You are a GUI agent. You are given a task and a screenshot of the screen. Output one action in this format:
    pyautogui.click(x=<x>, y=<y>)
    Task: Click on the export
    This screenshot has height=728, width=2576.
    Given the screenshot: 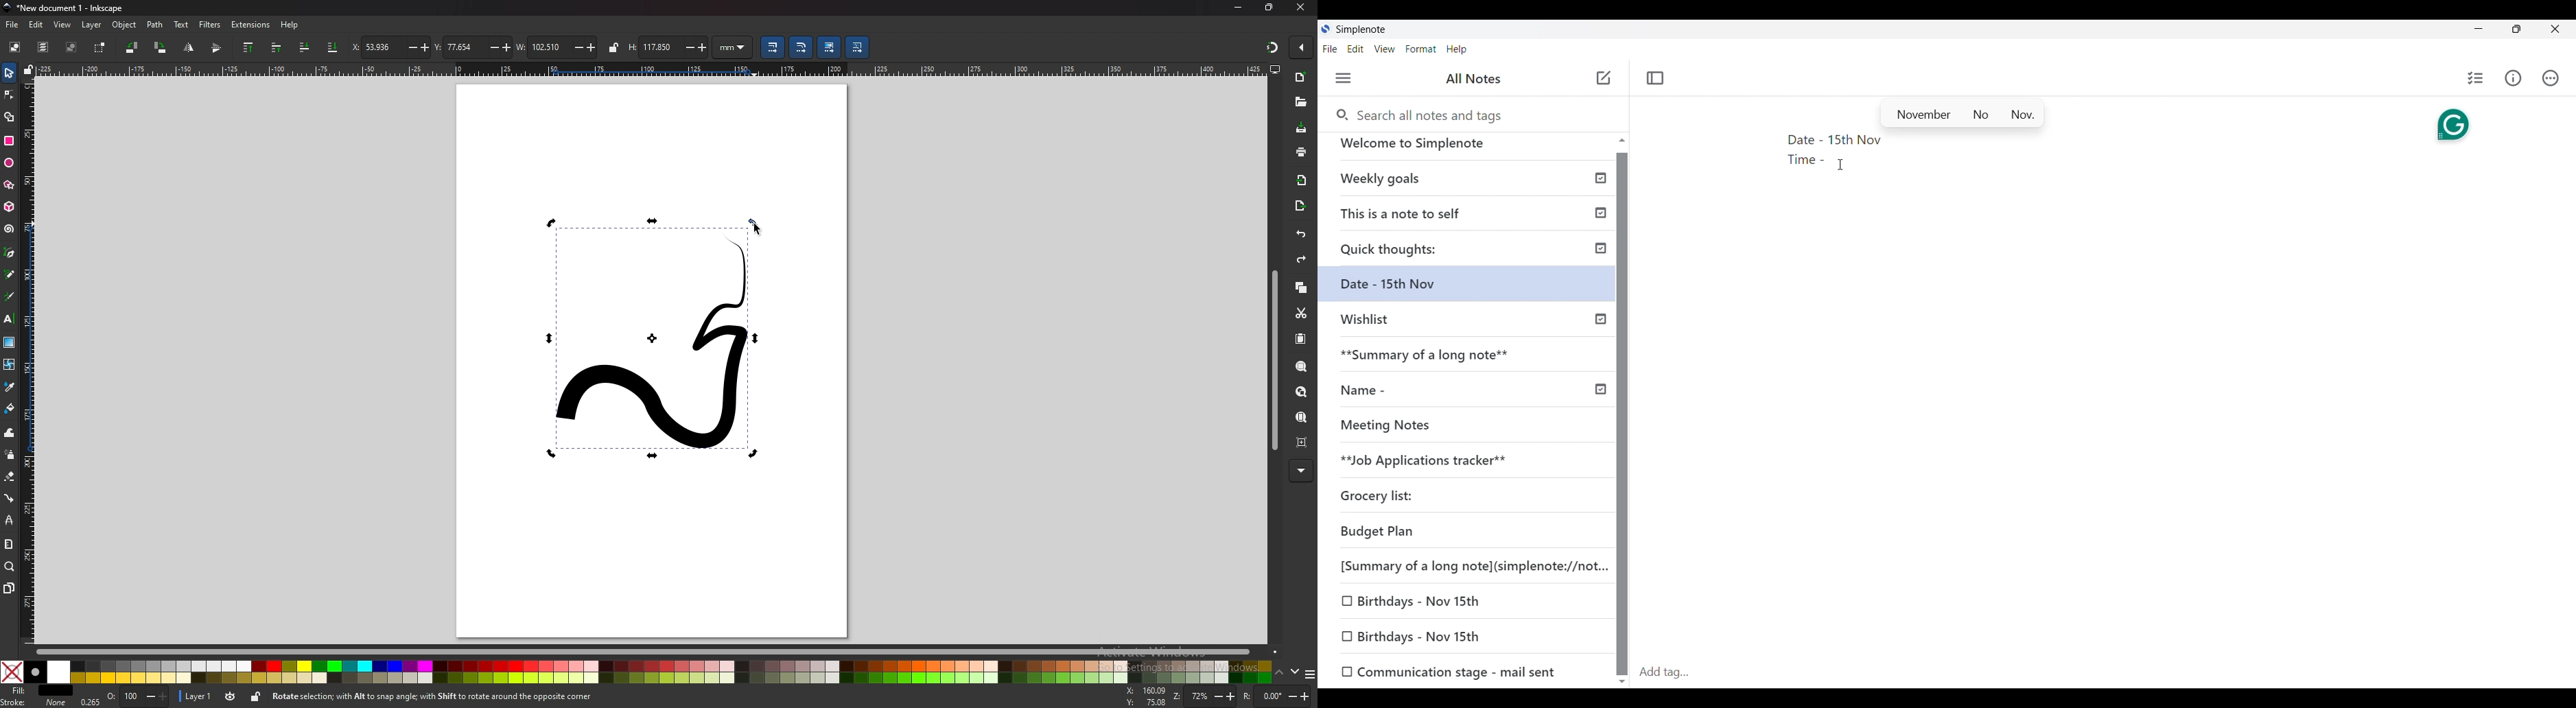 What is the action you would take?
    pyautogui.click(x=1302, y=206)
    